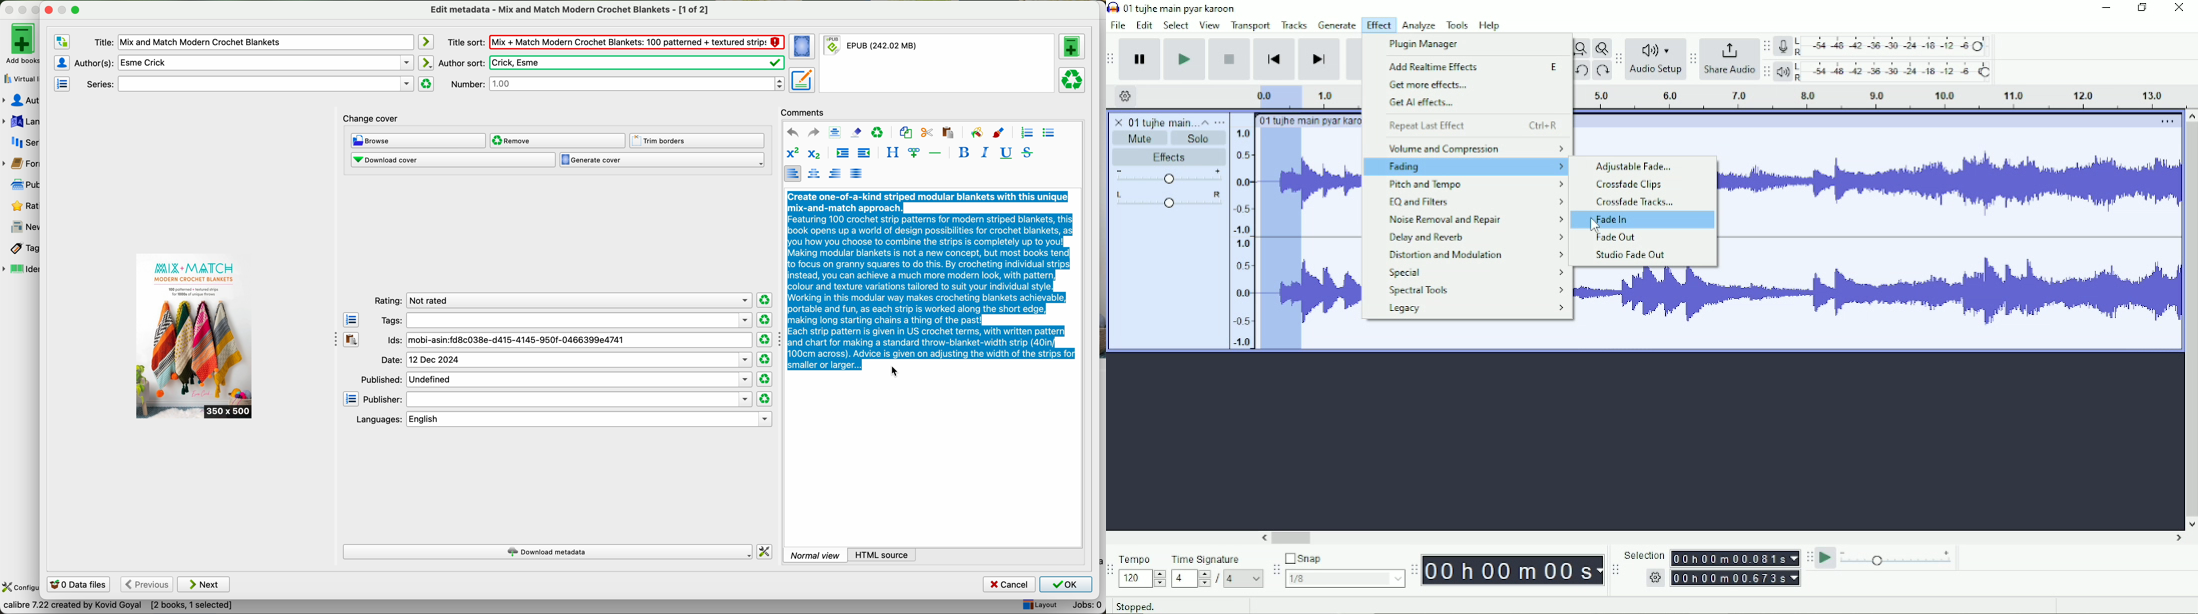  I want to click on cancel, so click(1011, 585).